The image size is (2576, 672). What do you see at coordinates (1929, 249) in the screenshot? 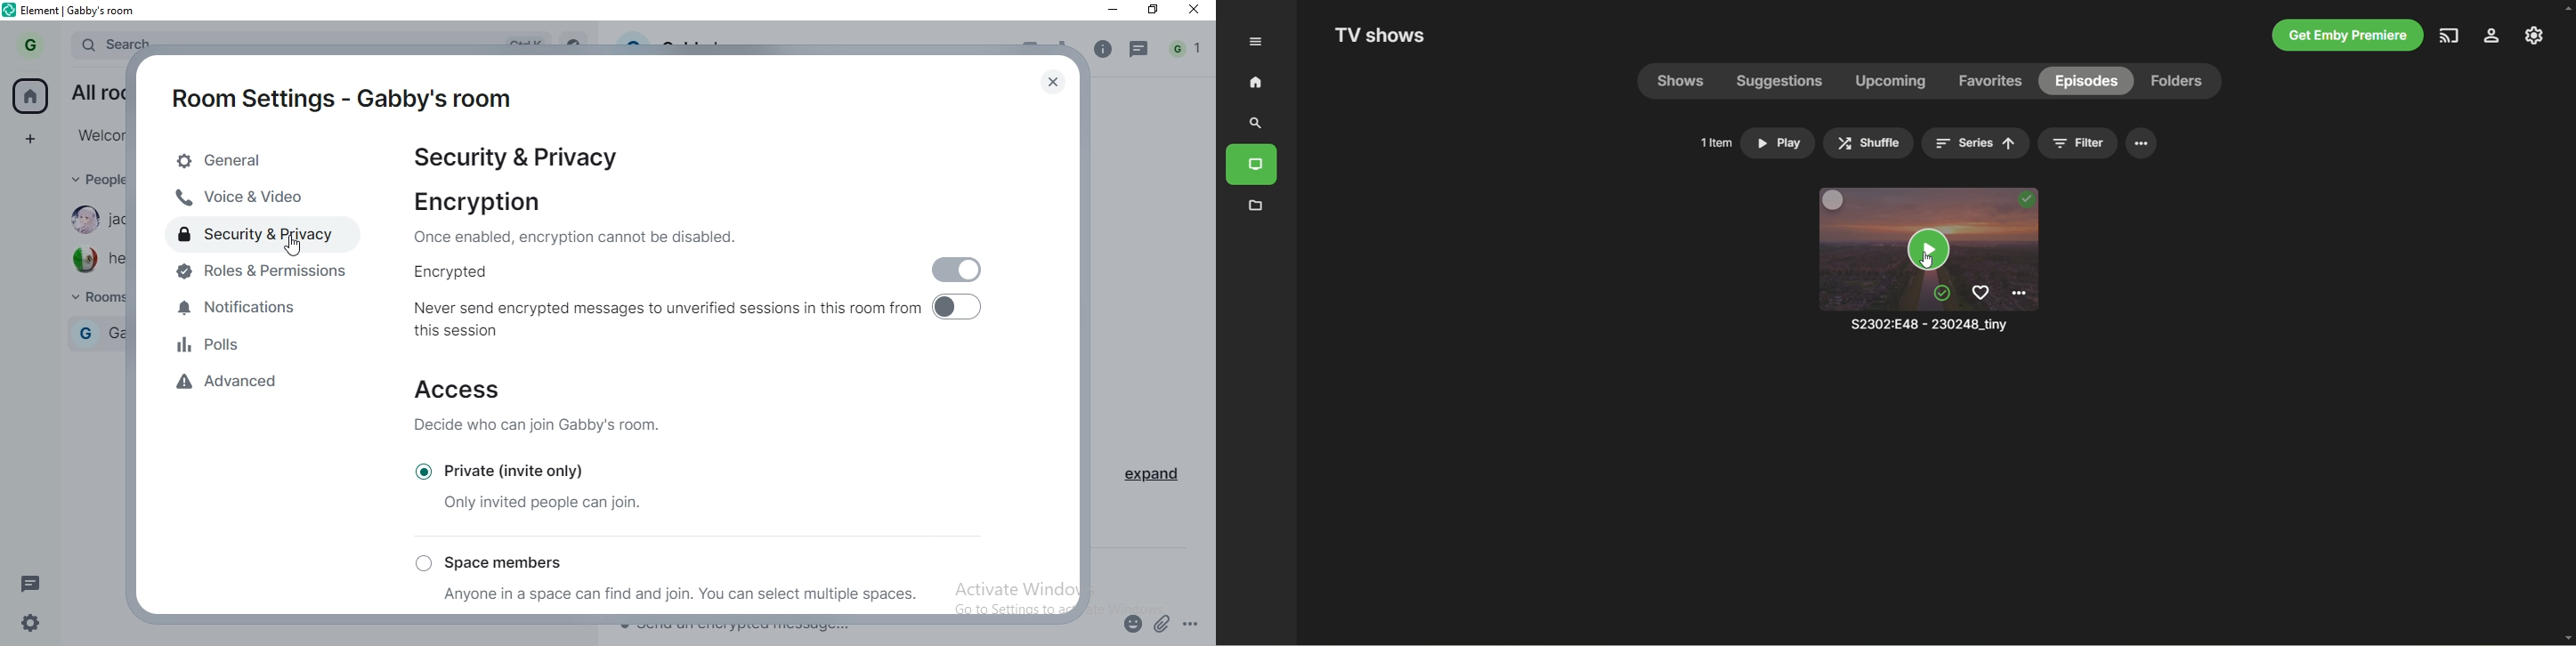
I see `Play button` at bounding box center [1929, 249].